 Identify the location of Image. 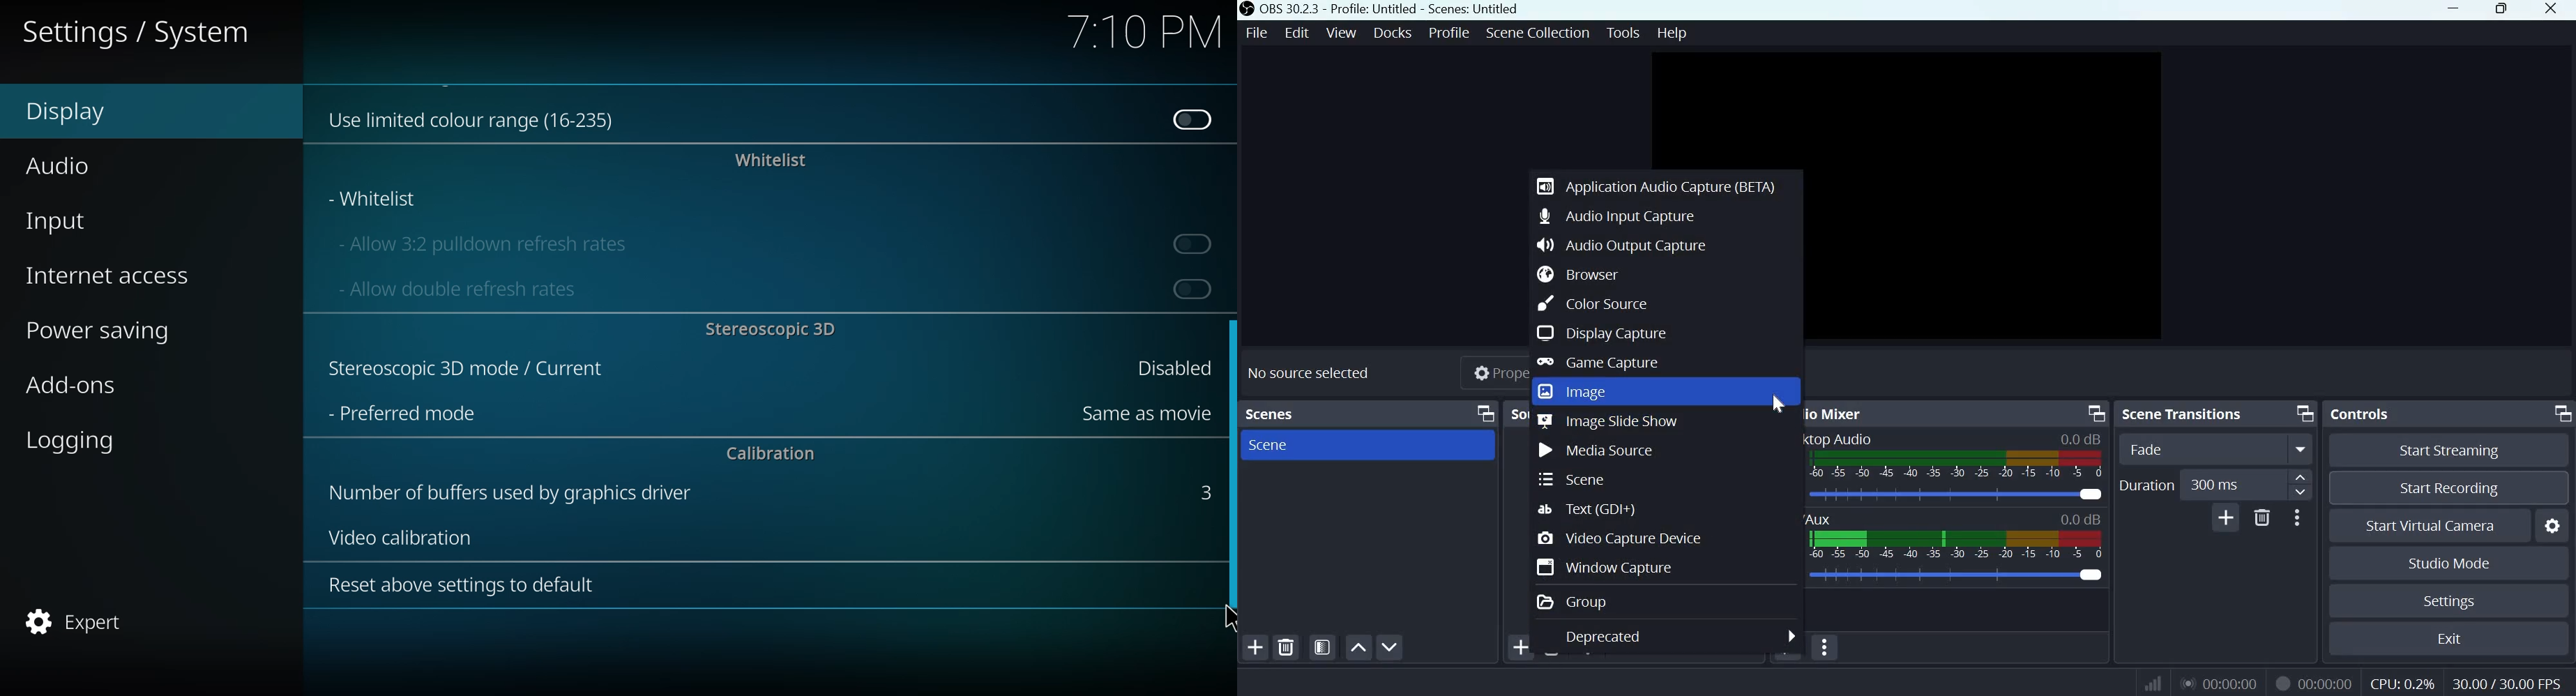
(1575, 391).